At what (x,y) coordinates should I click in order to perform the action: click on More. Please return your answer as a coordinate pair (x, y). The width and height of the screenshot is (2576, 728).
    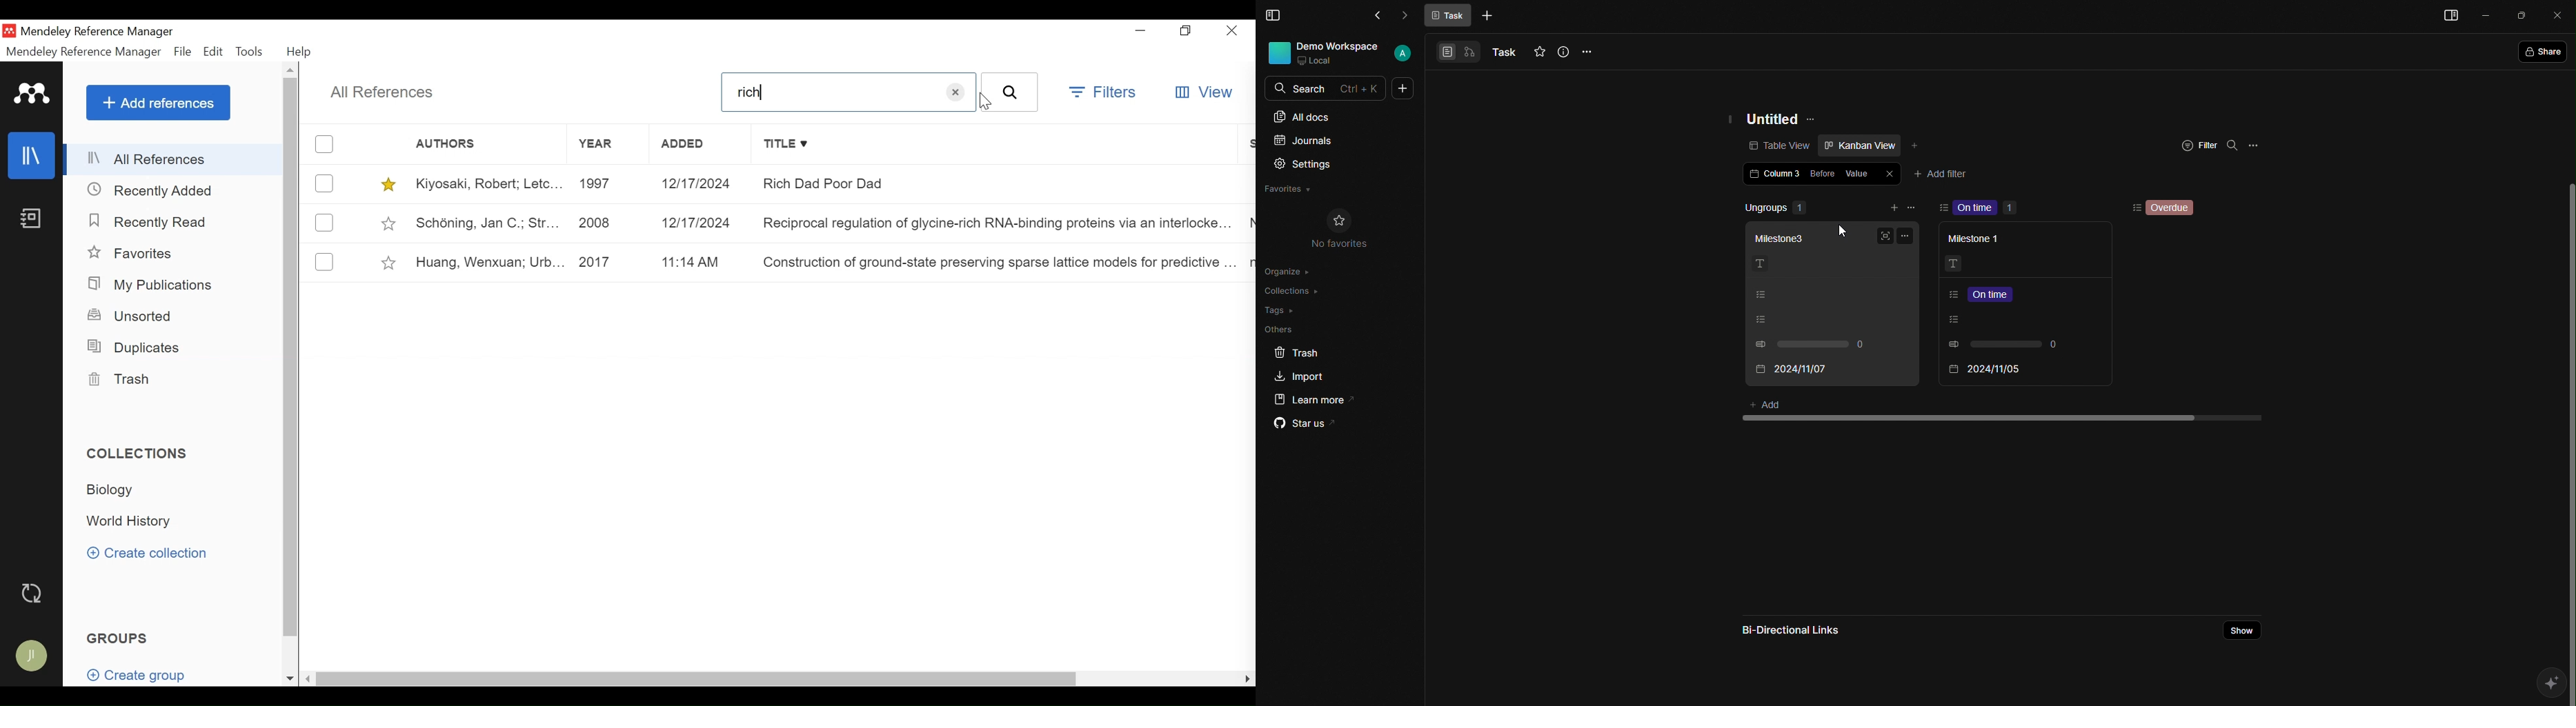
    Looking at the image, I should click on (1403, 88).